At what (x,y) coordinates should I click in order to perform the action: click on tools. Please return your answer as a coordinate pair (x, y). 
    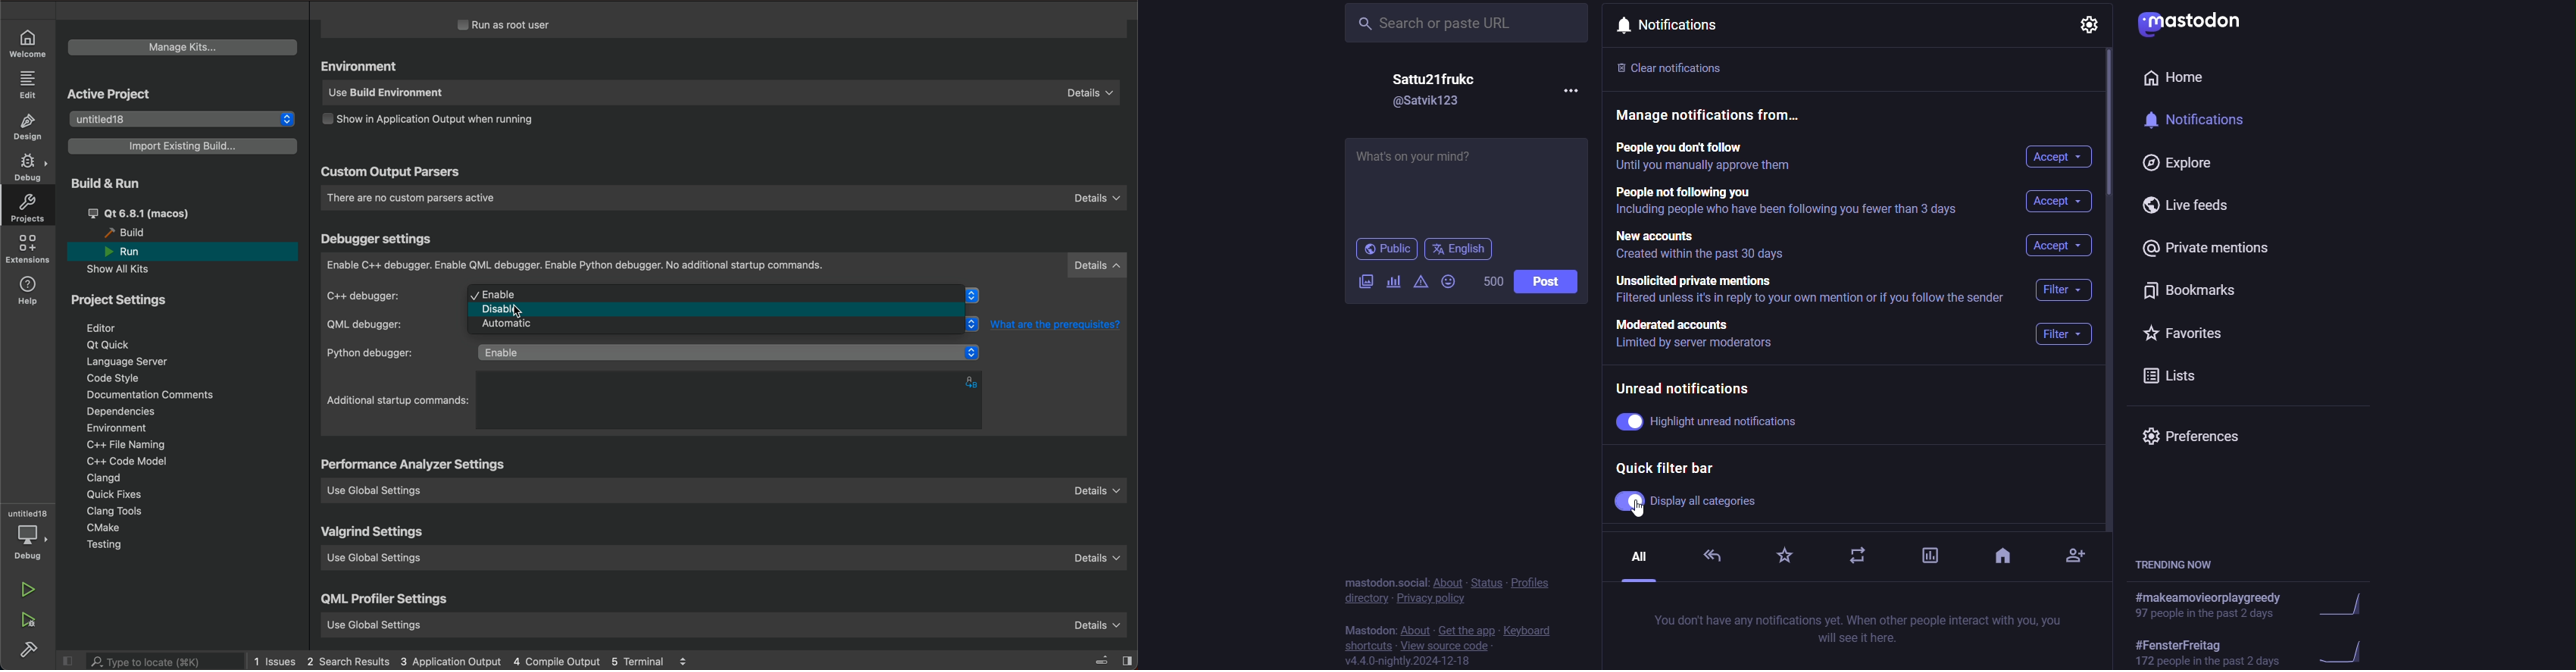
    Looking at the image, I should click on (128, 512).